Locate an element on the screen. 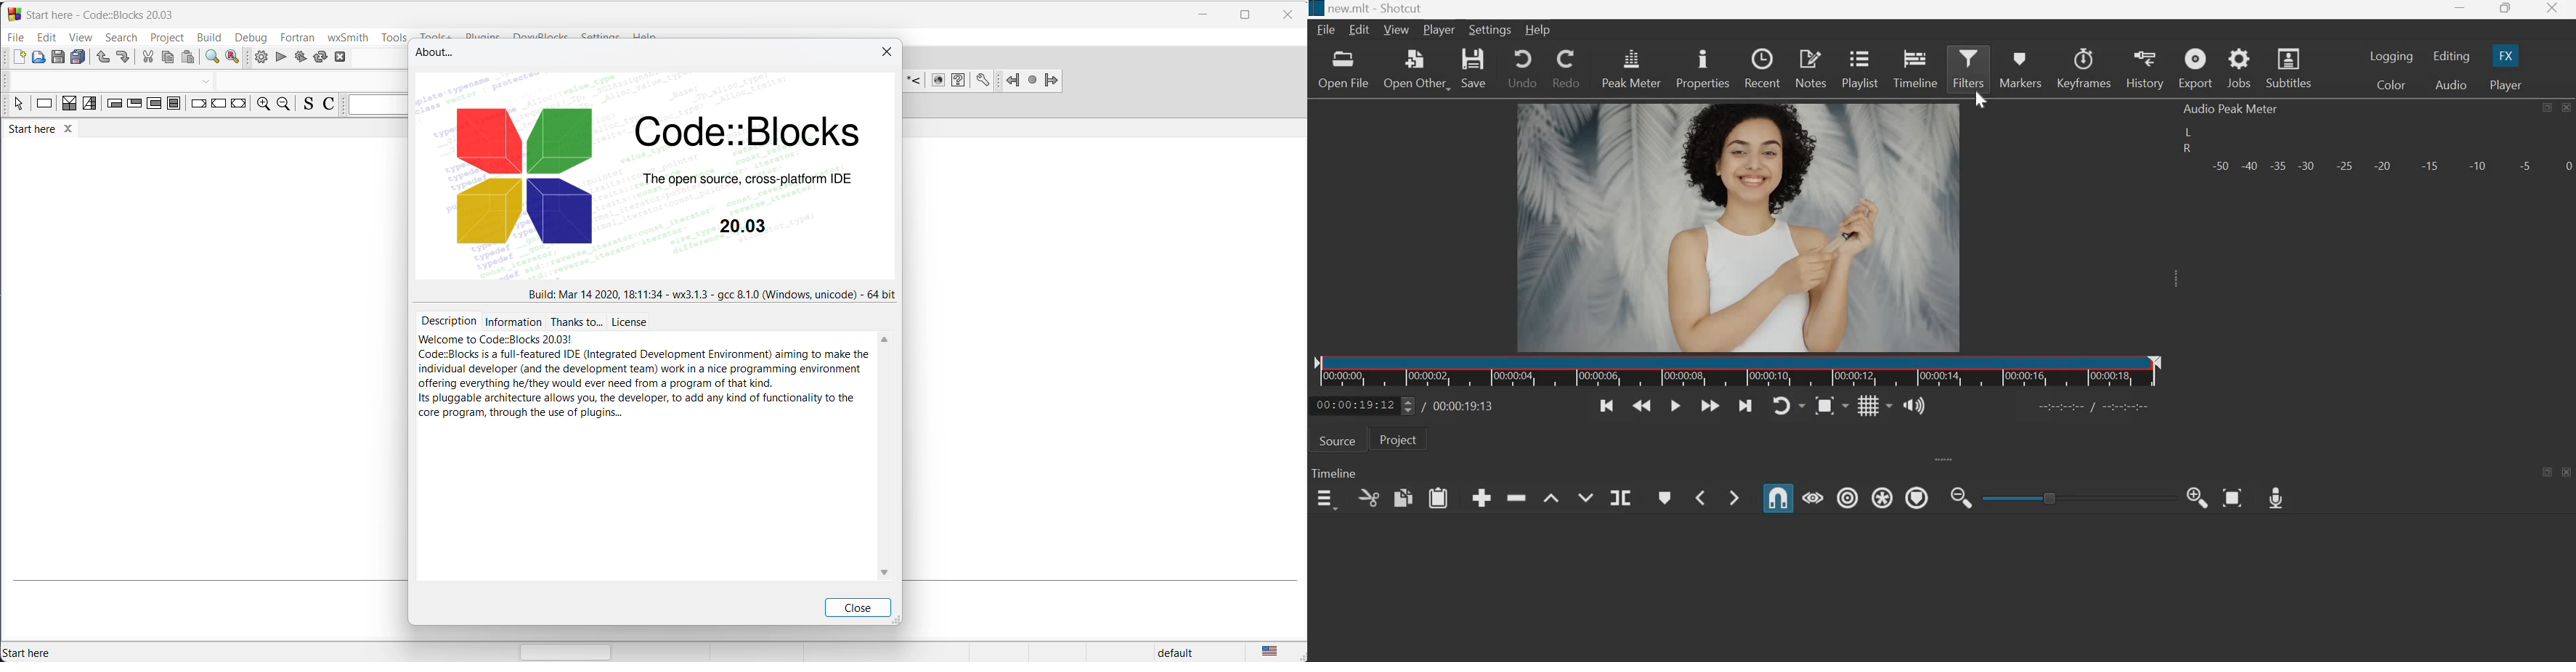 Image resolution: width=2576 pixels, height=672 pixels. Information is located at coordinates (512, 322).